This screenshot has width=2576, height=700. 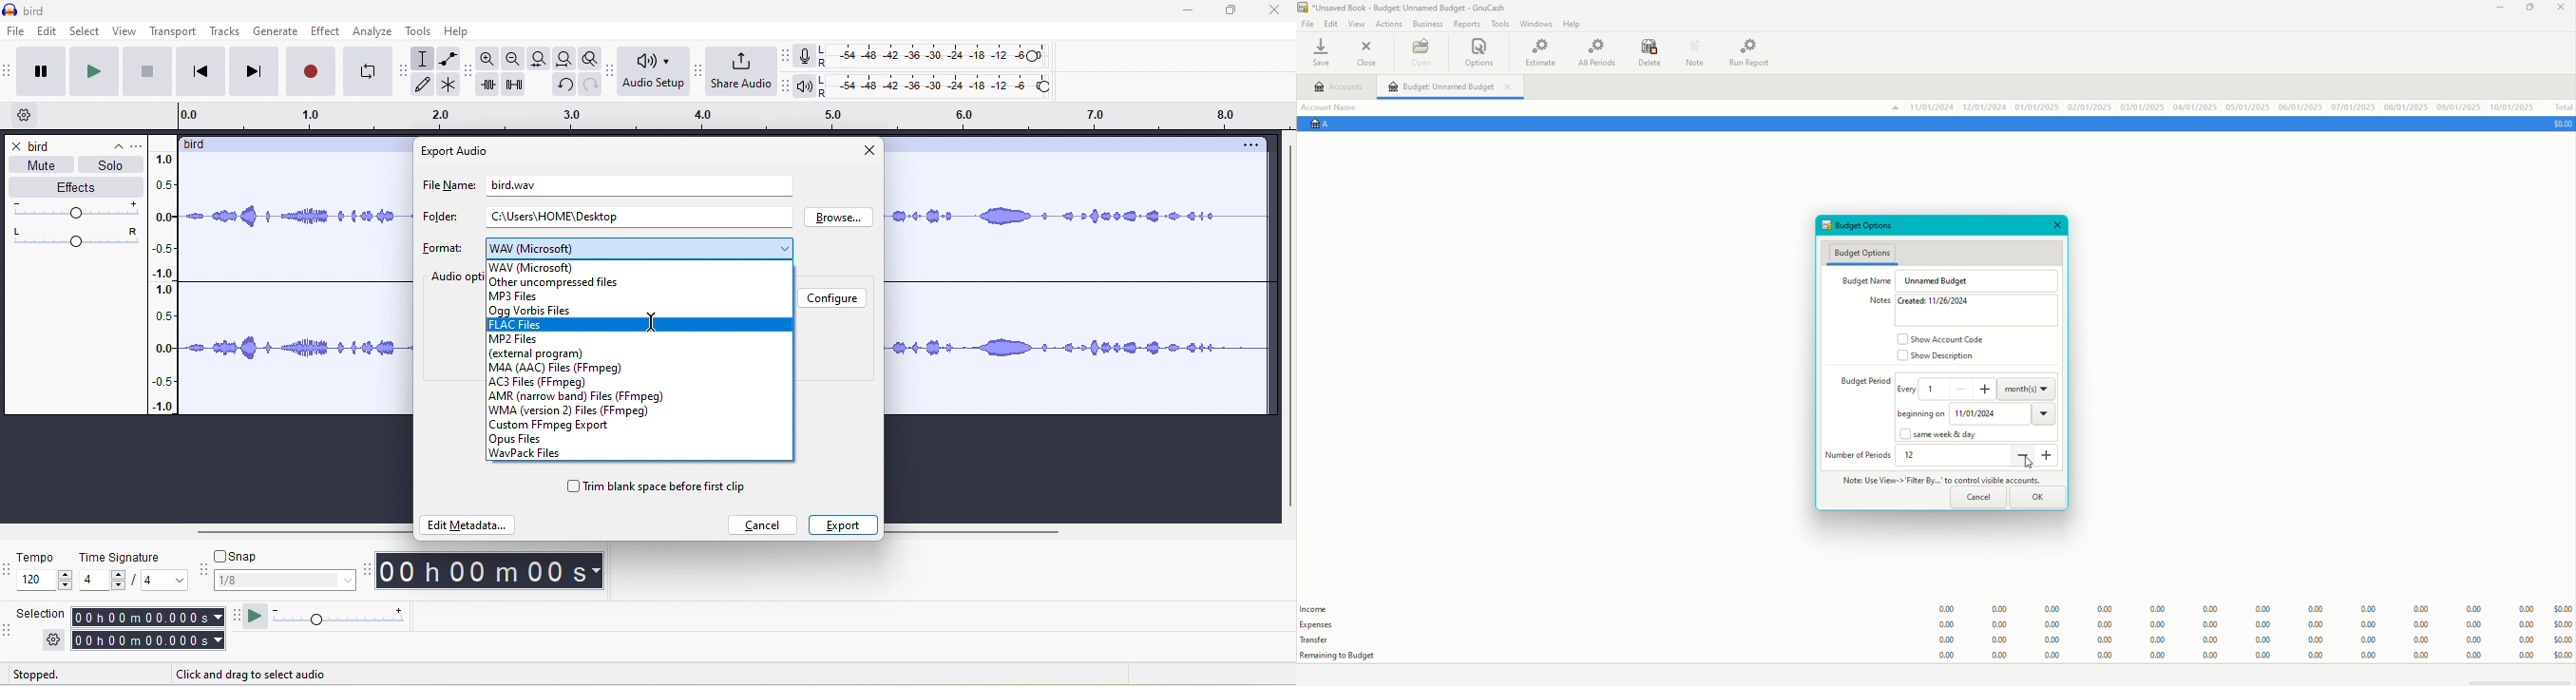 What do you see at coordinates (1941, 280) in the screenshot?
I see `Unnamed Budget` at bounding box center [1941, 280].